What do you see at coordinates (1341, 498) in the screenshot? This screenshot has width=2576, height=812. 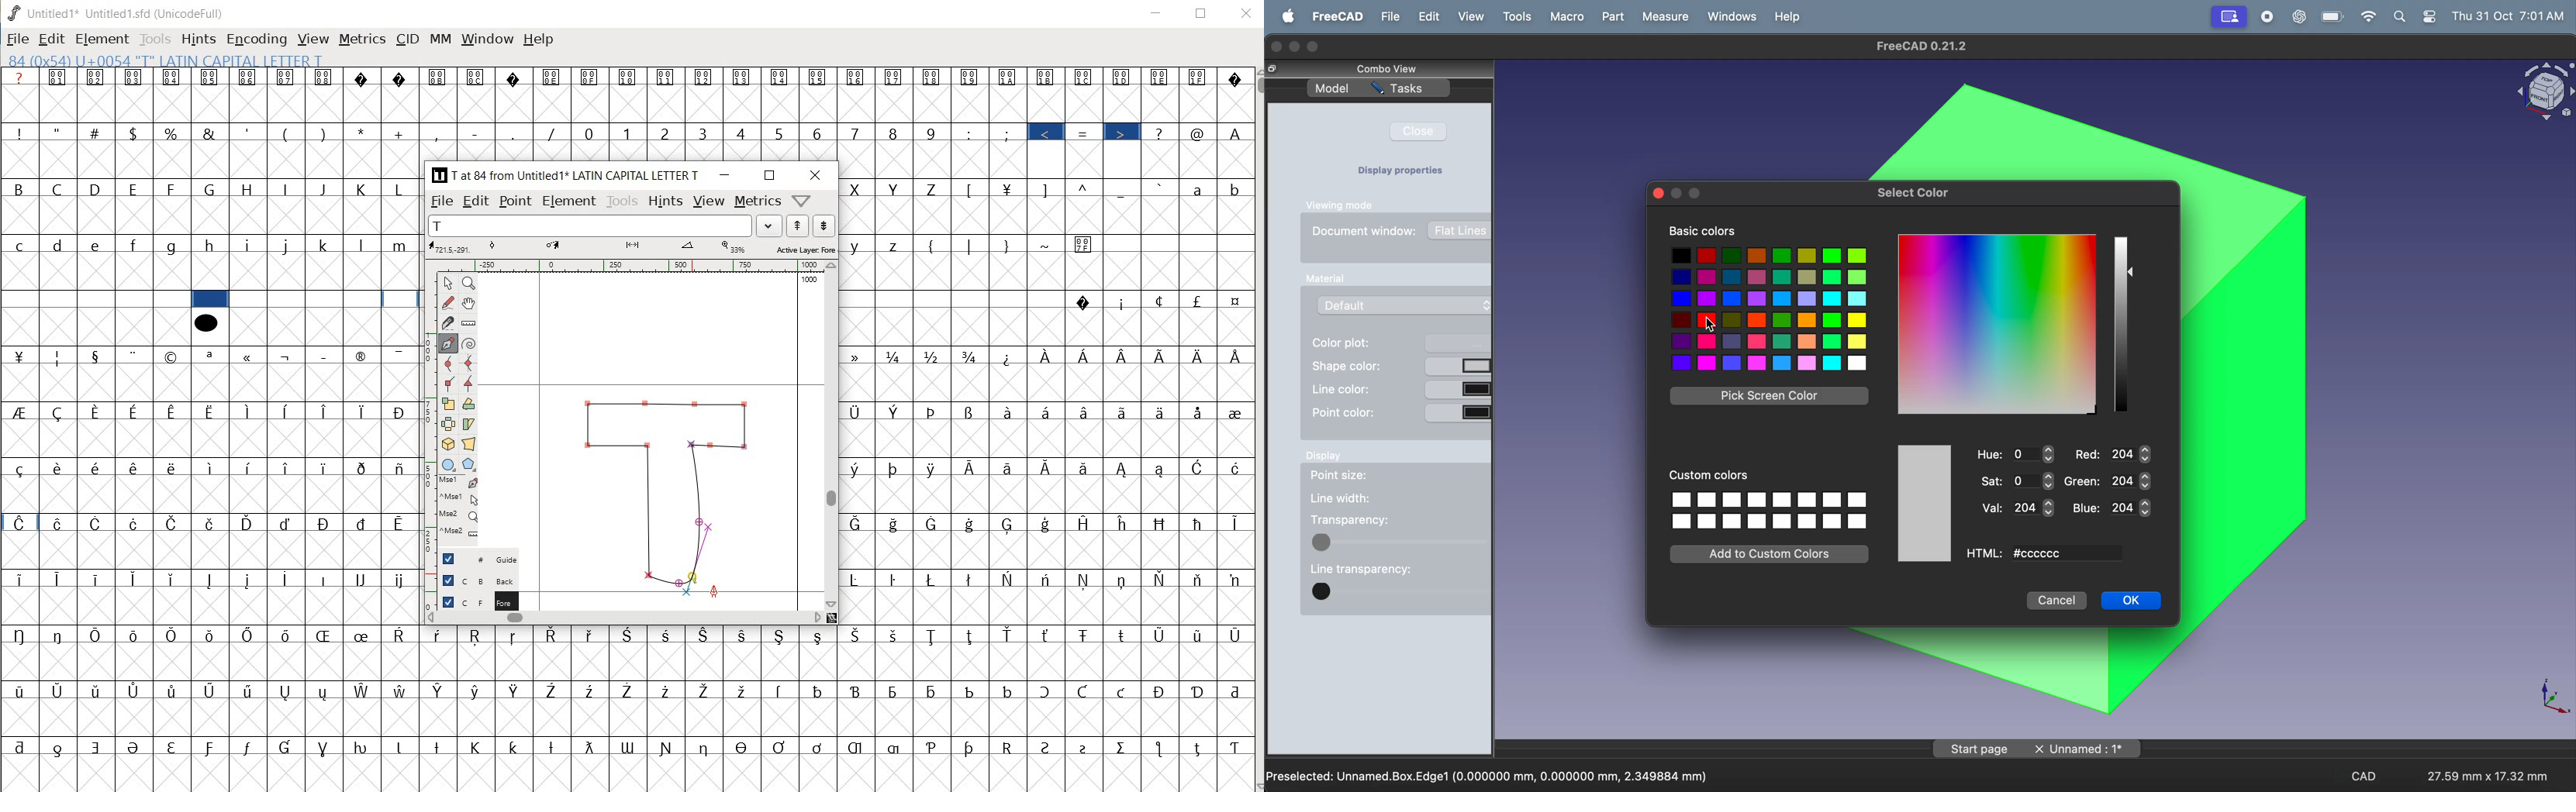 I see `line width` at bounding box center [1341, 498].